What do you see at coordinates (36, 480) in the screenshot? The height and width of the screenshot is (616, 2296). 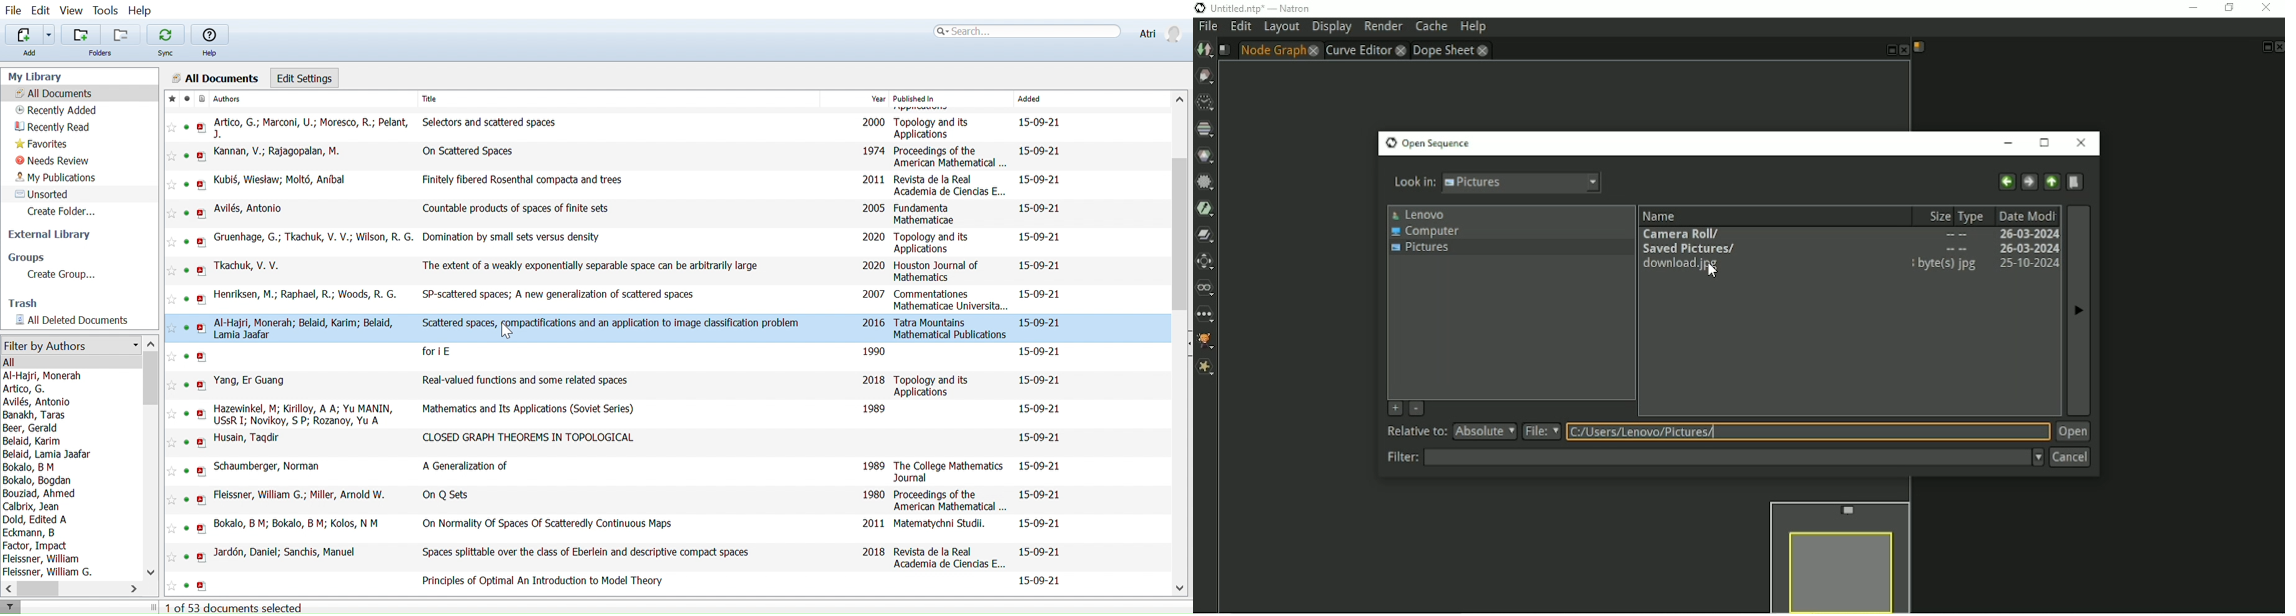 I see `Bokalo, Bogdan` at bounding box center [36, 480].